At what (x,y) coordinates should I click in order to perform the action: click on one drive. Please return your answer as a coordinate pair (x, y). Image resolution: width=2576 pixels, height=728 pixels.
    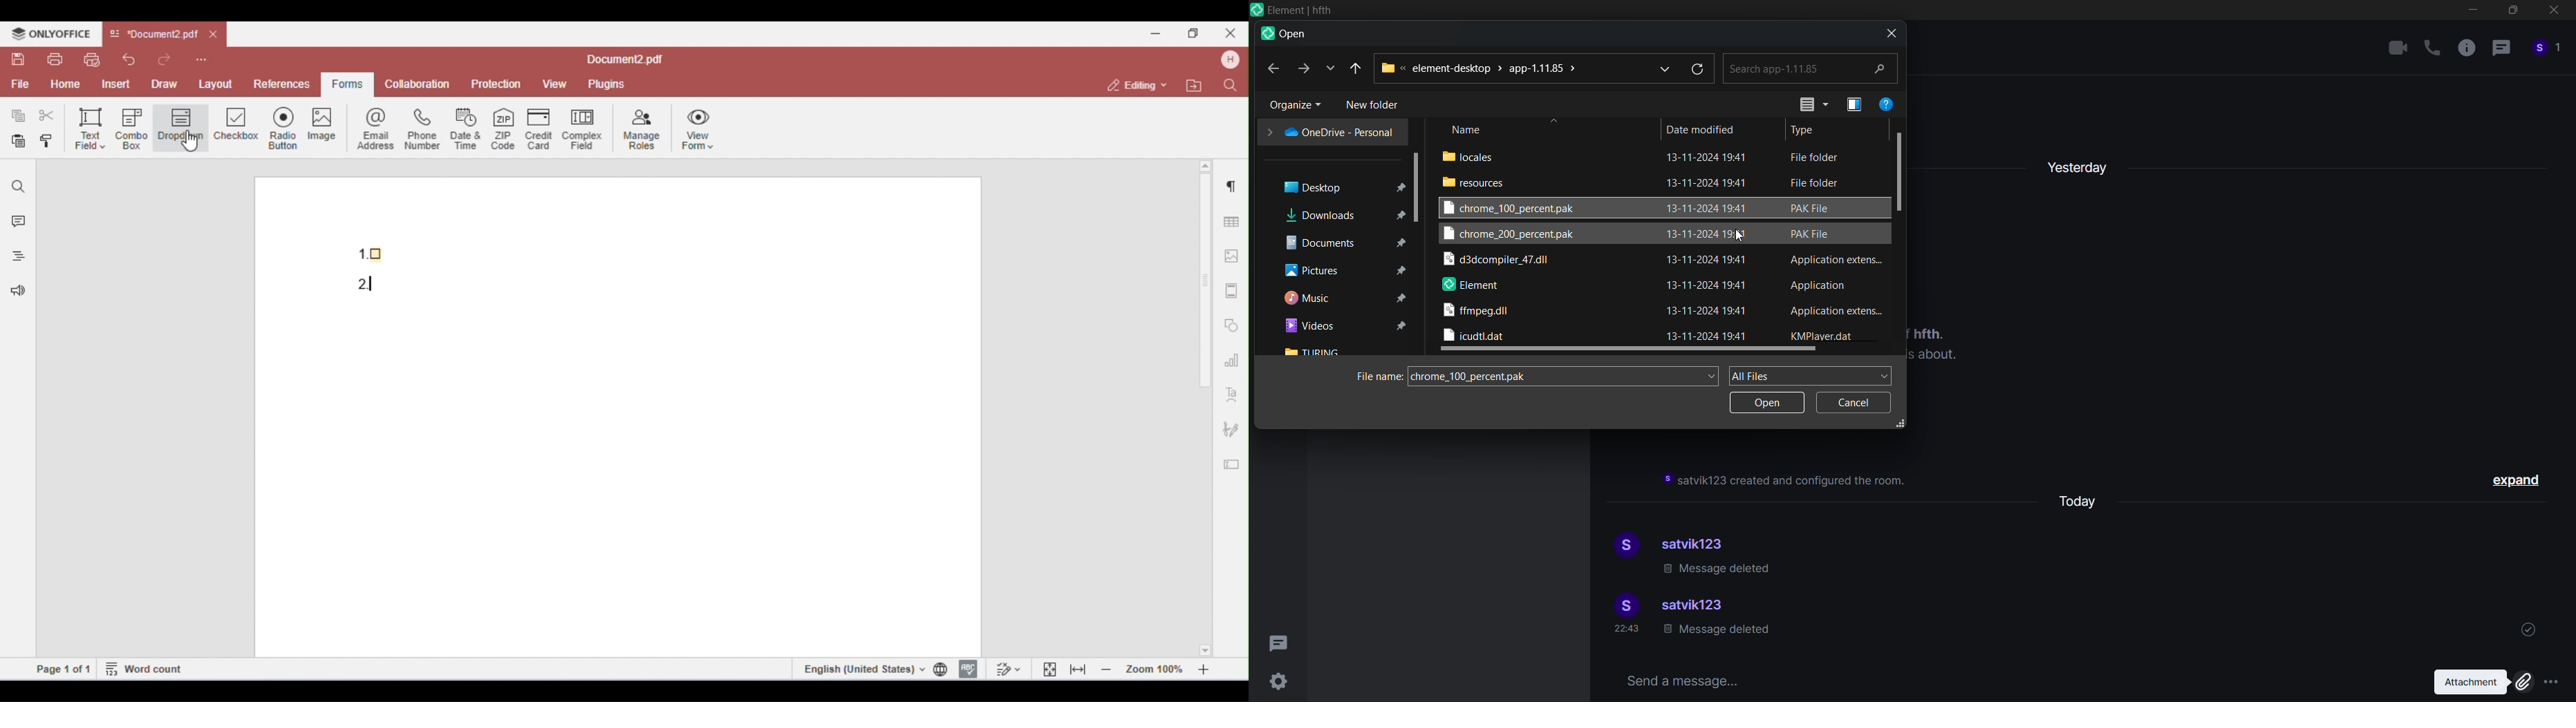
    Looking at the image, I should click on (1329, 132).